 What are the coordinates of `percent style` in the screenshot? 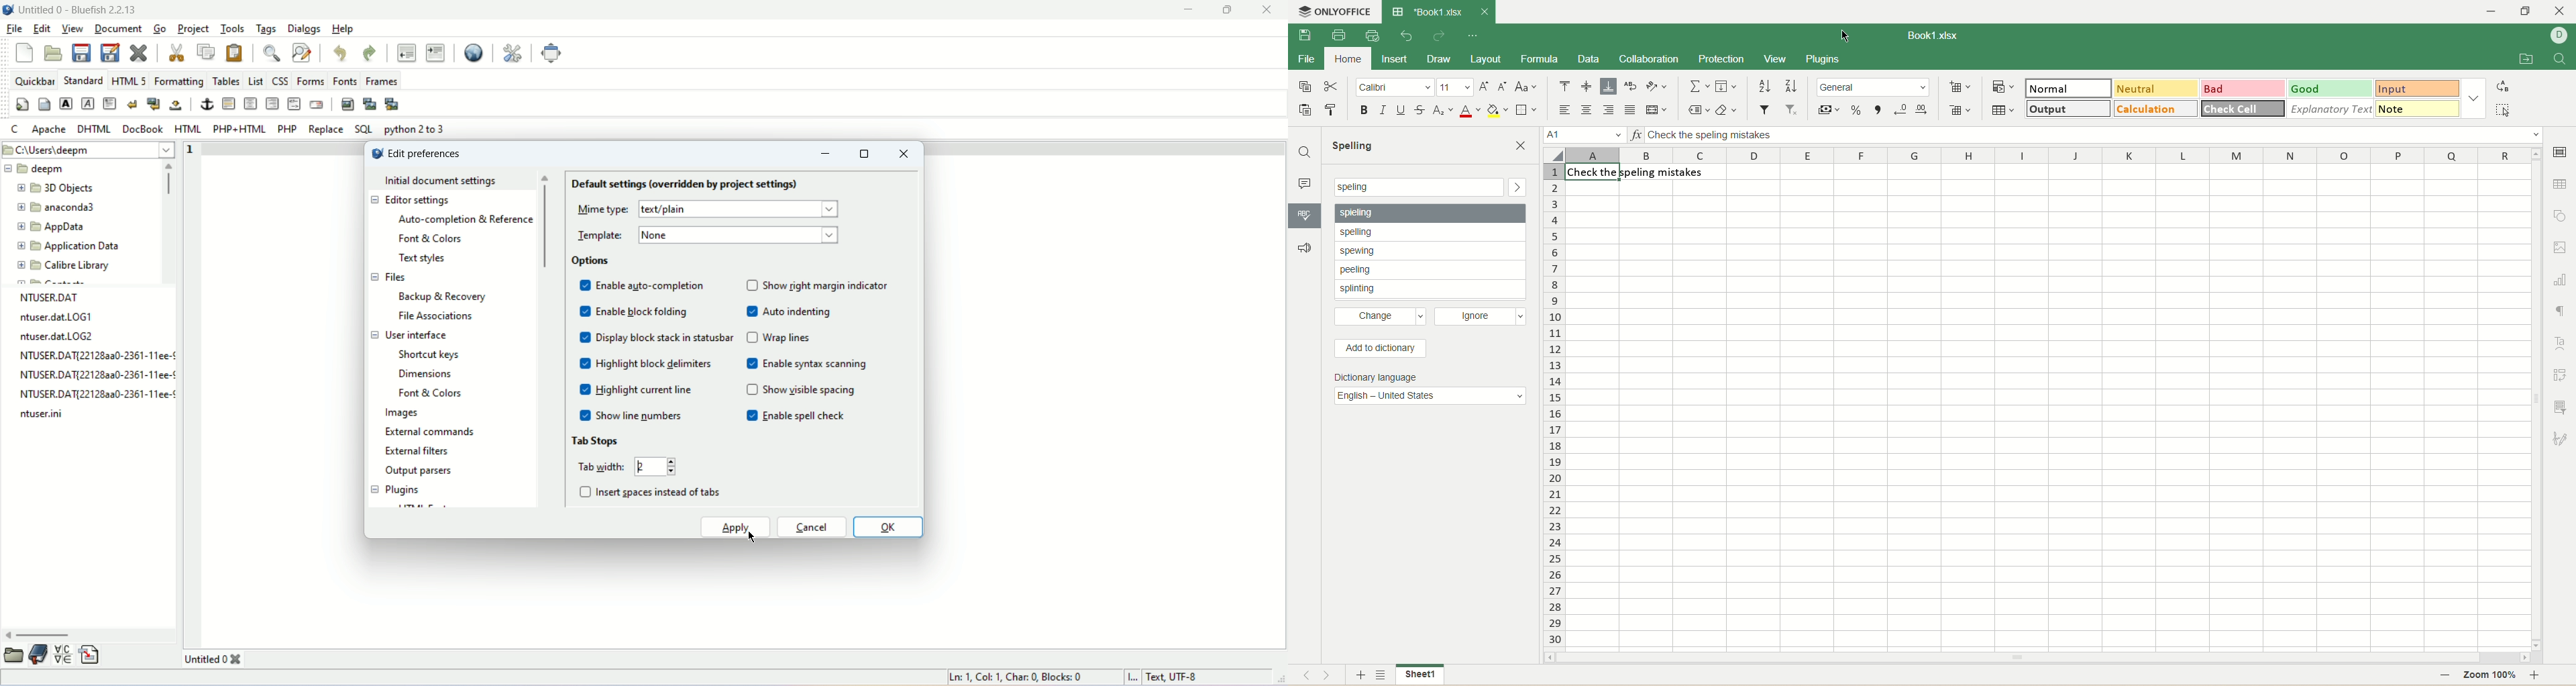 It's located at (1857, 111).